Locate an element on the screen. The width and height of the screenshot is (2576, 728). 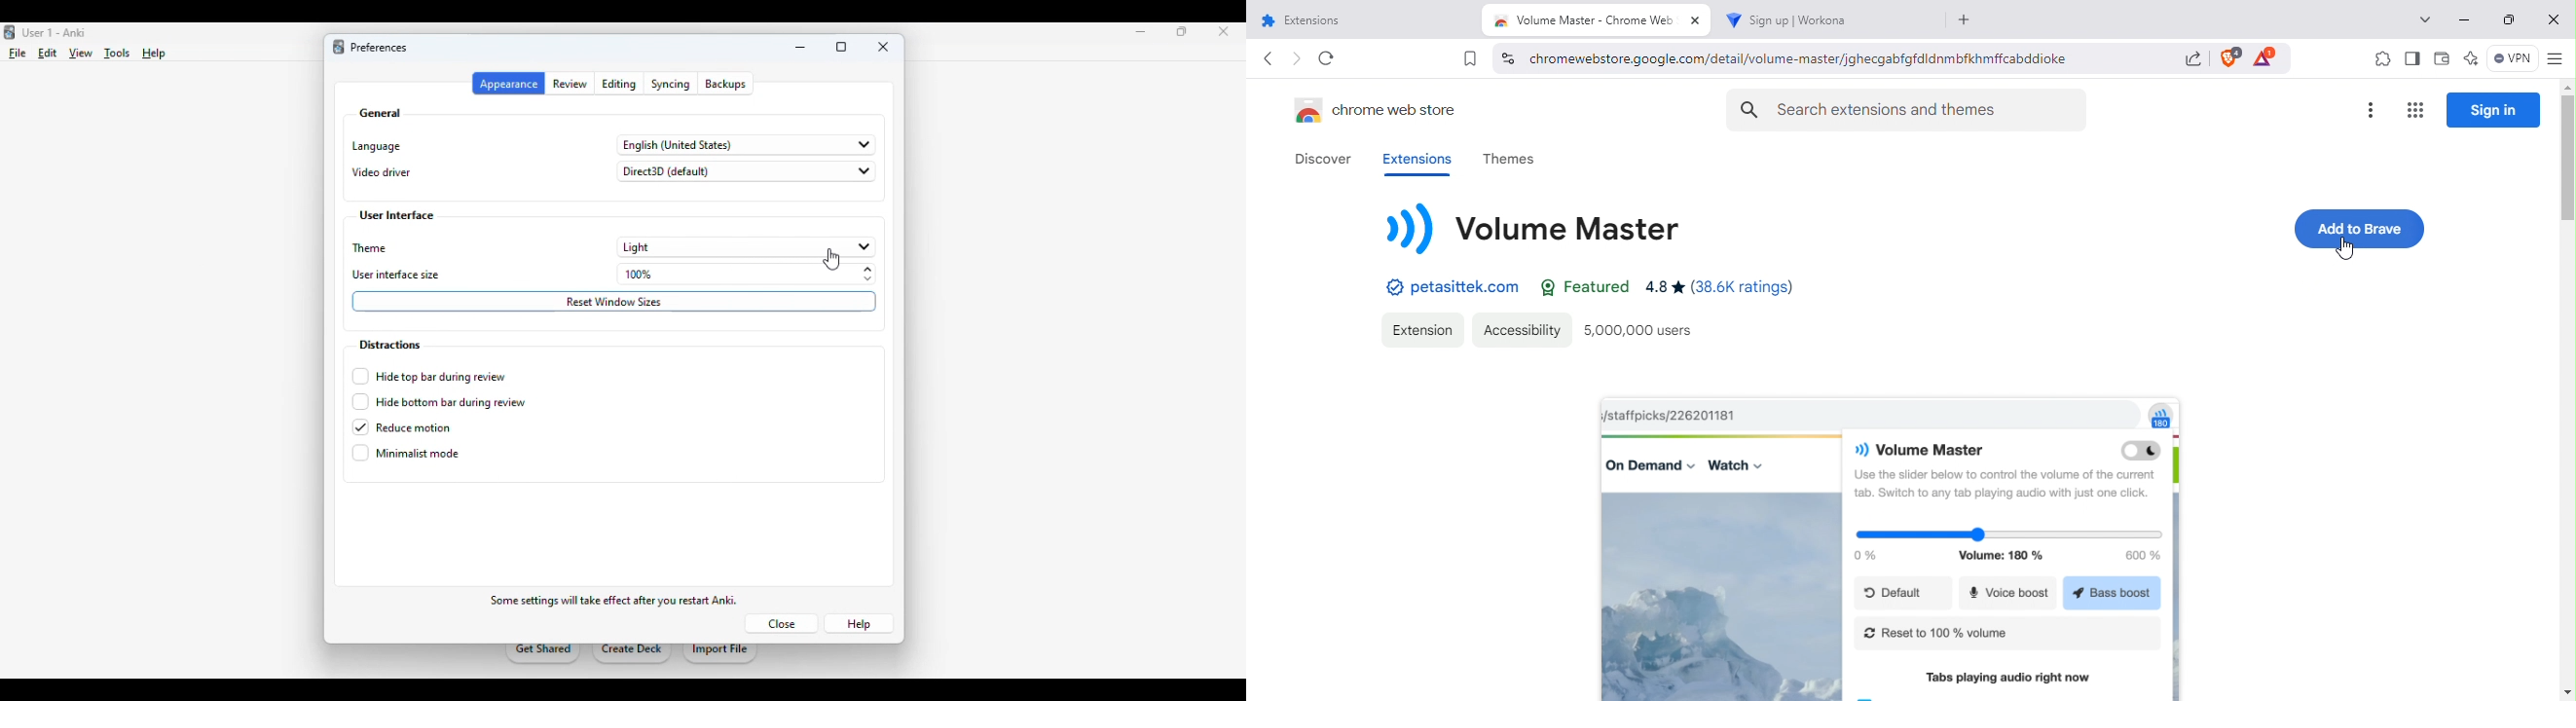
minimize is located at coordinates (801, 48).